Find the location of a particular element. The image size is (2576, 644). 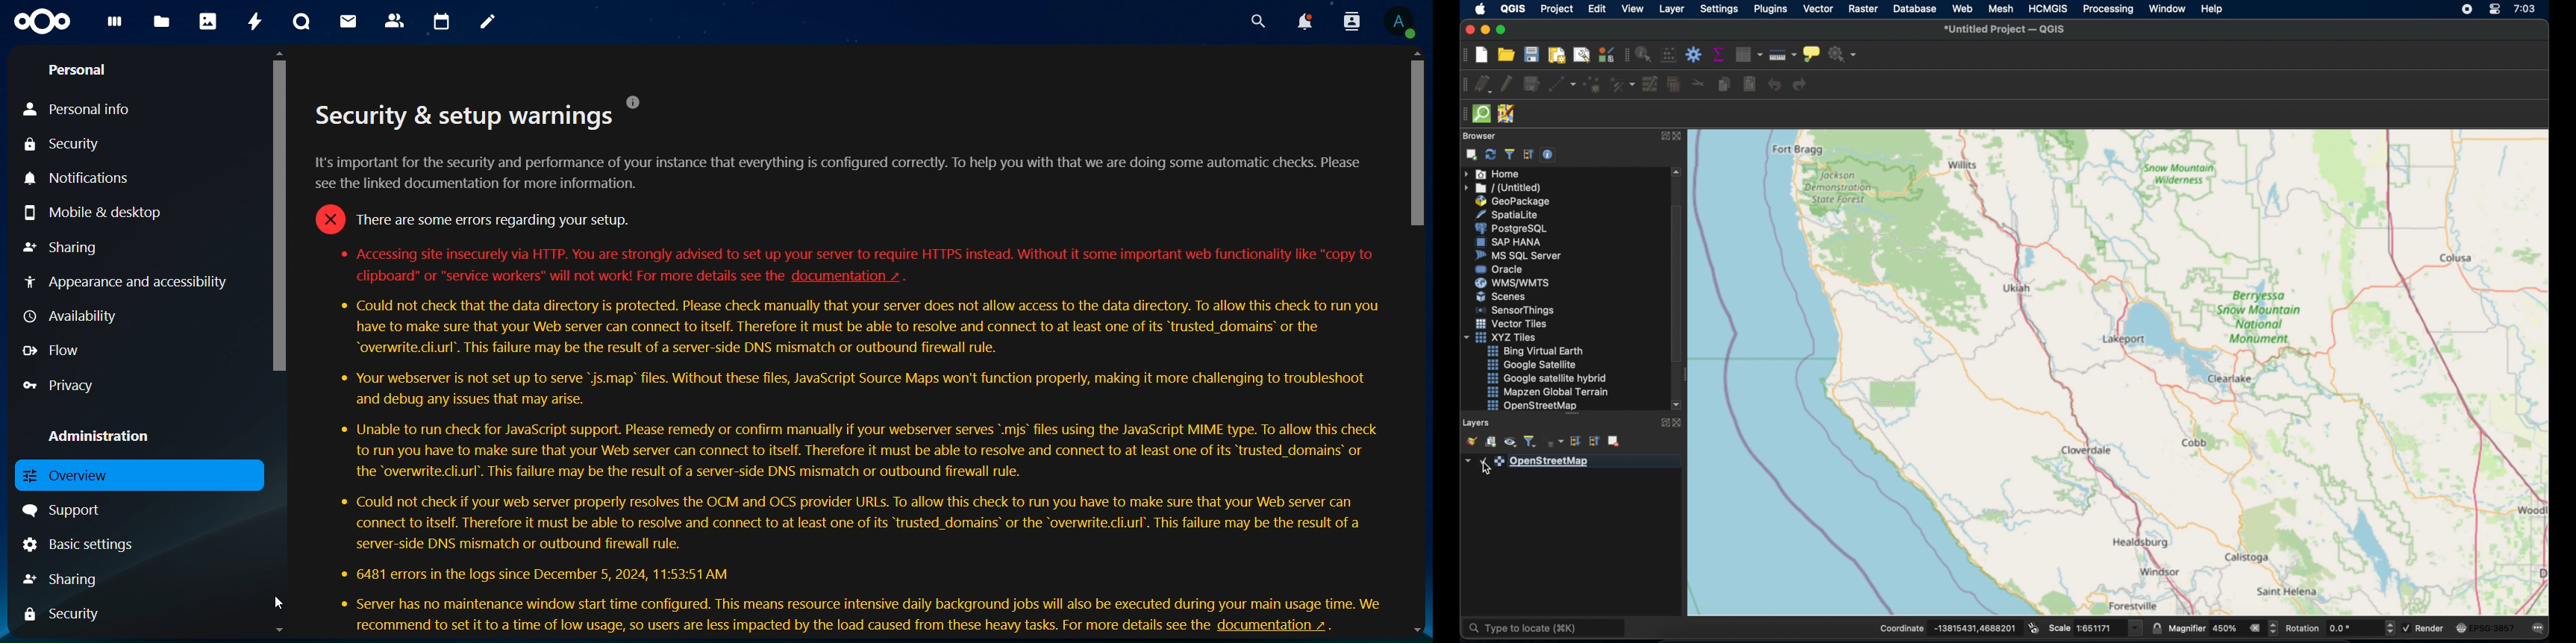

show map tips is located at coordinates (1812, 55).